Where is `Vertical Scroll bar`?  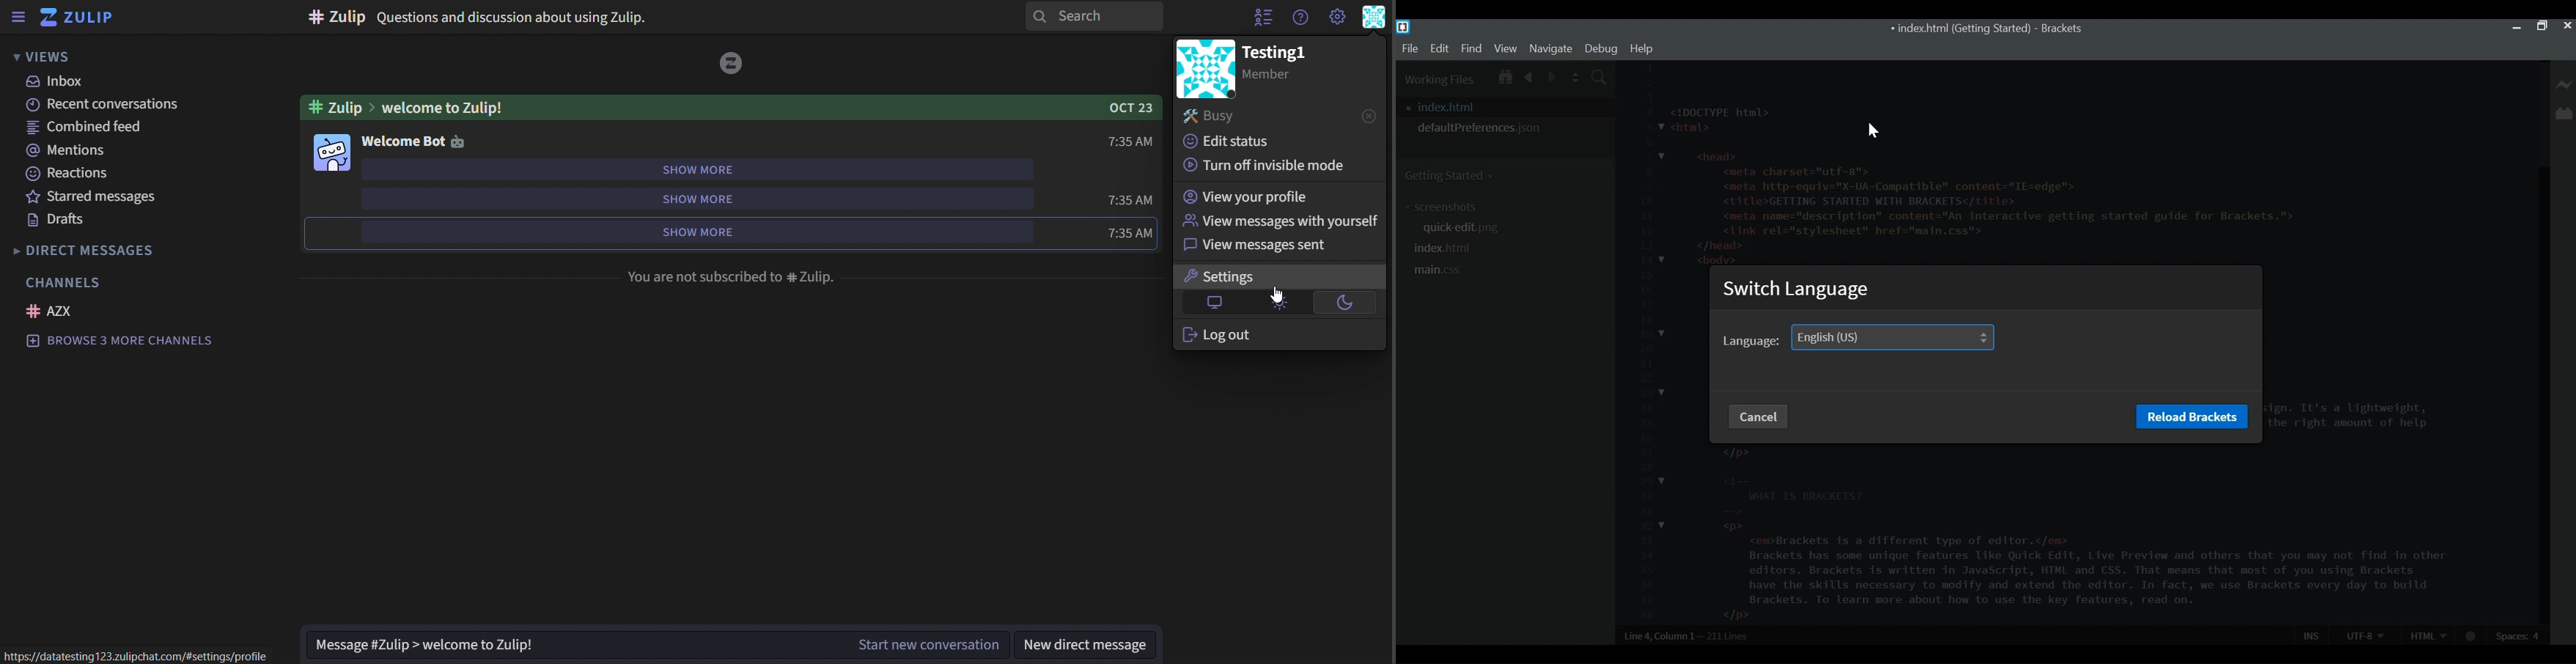 Vertical Scroll bar is located at coordinates (2543, 395).